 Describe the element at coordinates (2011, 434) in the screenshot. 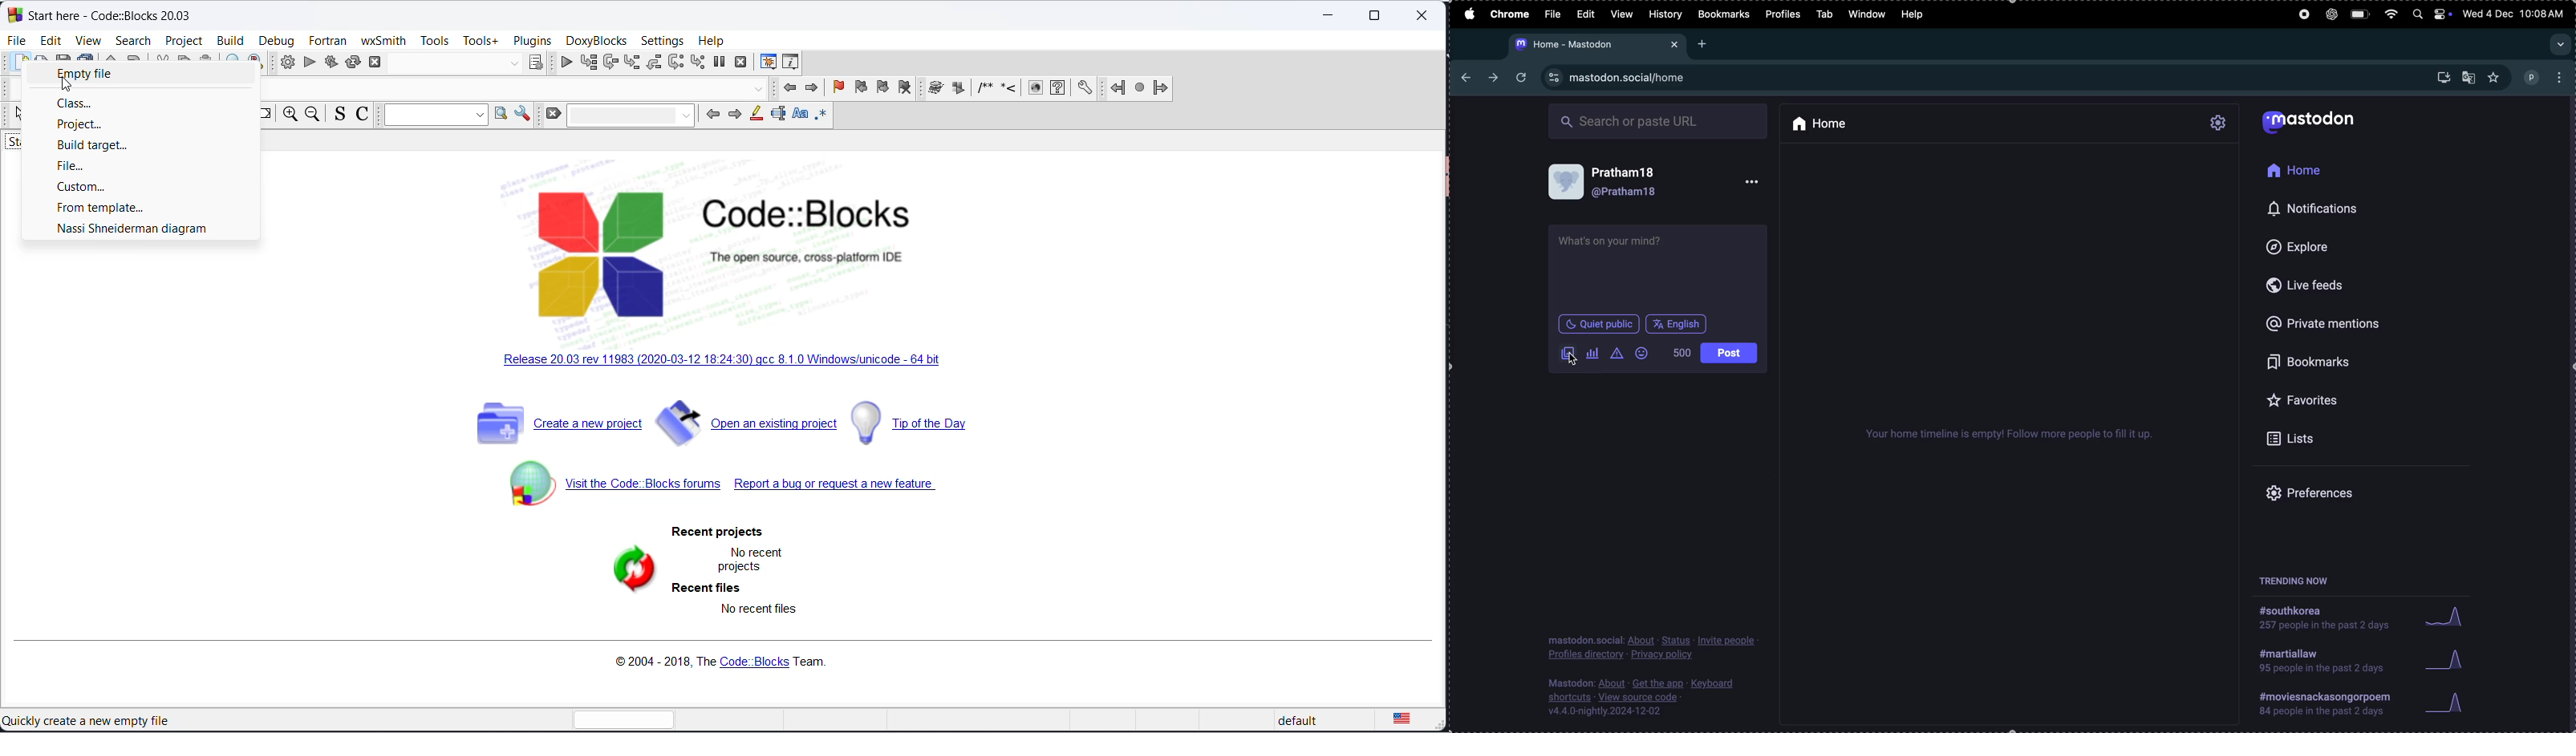

I see `timeline empty` at that location.